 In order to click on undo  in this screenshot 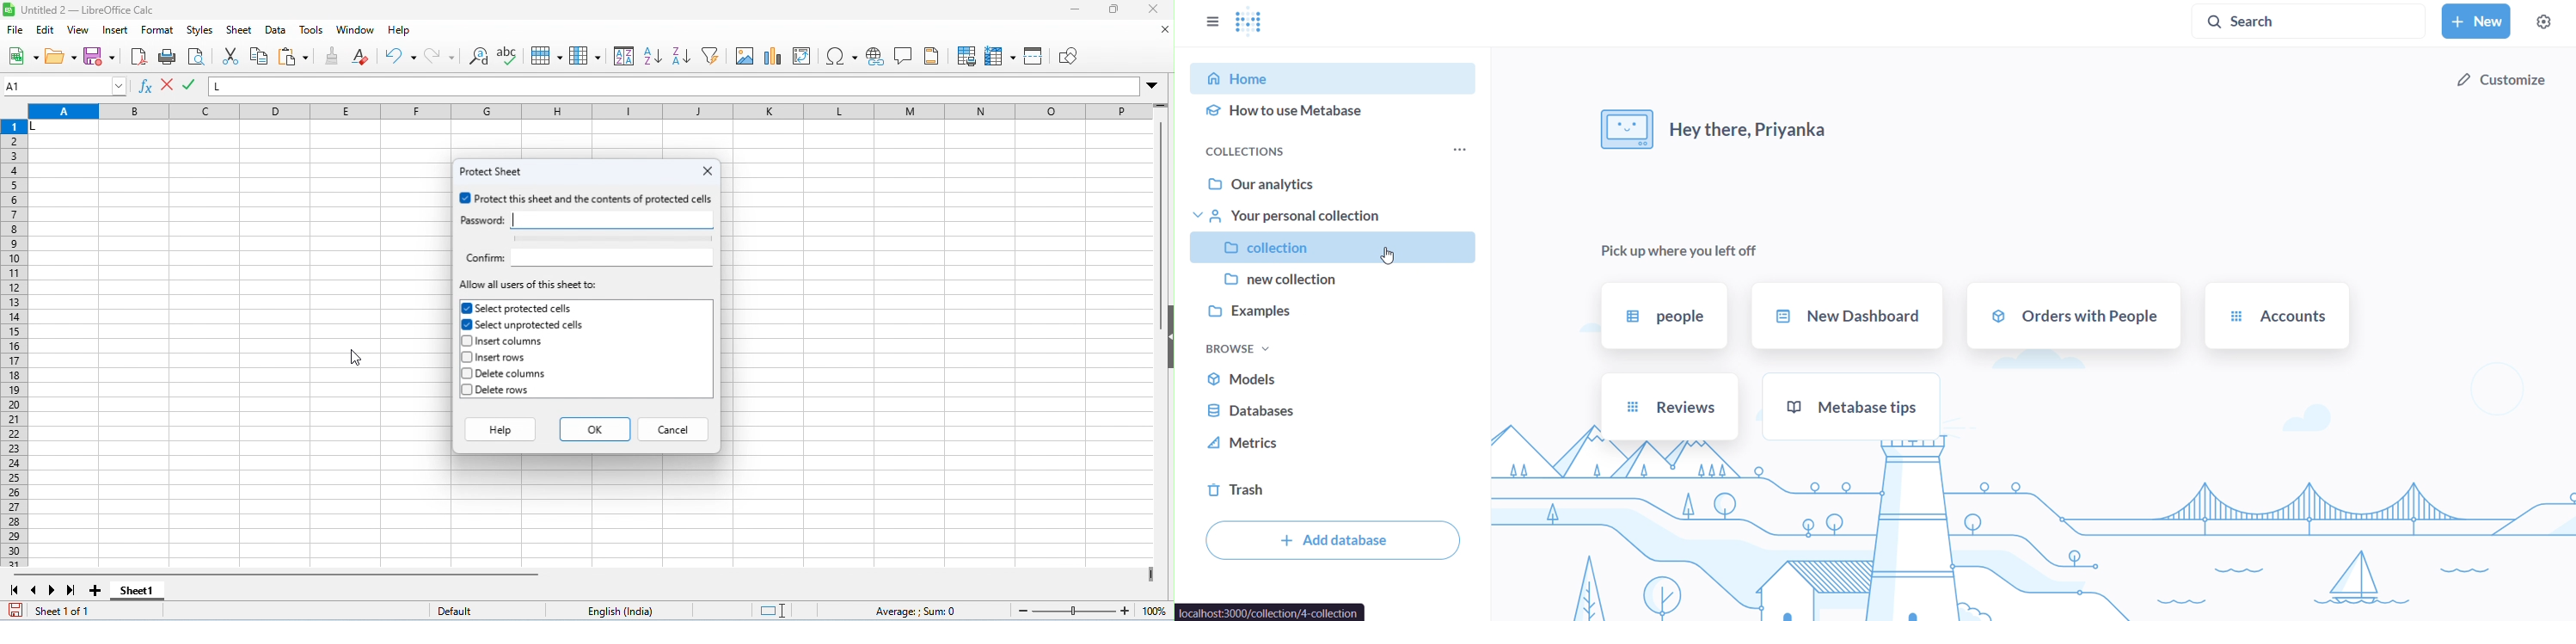, I will do `click(401, 56)`.